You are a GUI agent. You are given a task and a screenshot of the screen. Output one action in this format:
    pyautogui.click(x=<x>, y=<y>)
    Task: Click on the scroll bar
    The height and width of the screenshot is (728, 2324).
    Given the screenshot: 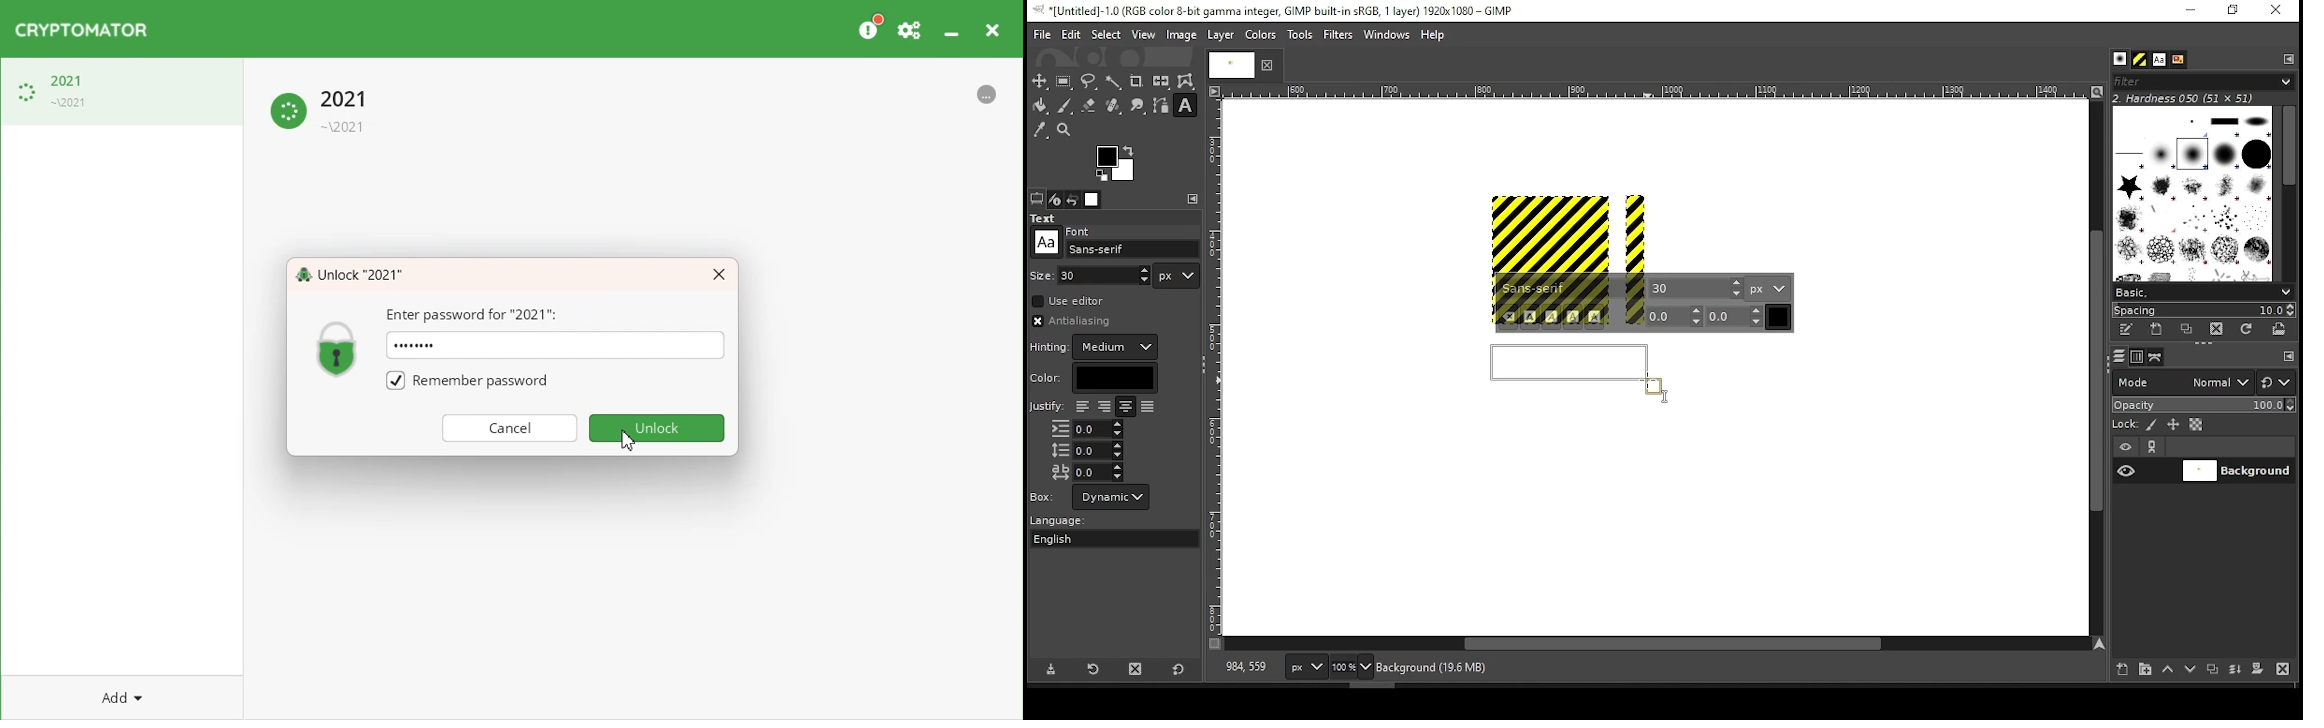 What is the action you would take?
    pyautogui.click(x=2094, y=367)
    